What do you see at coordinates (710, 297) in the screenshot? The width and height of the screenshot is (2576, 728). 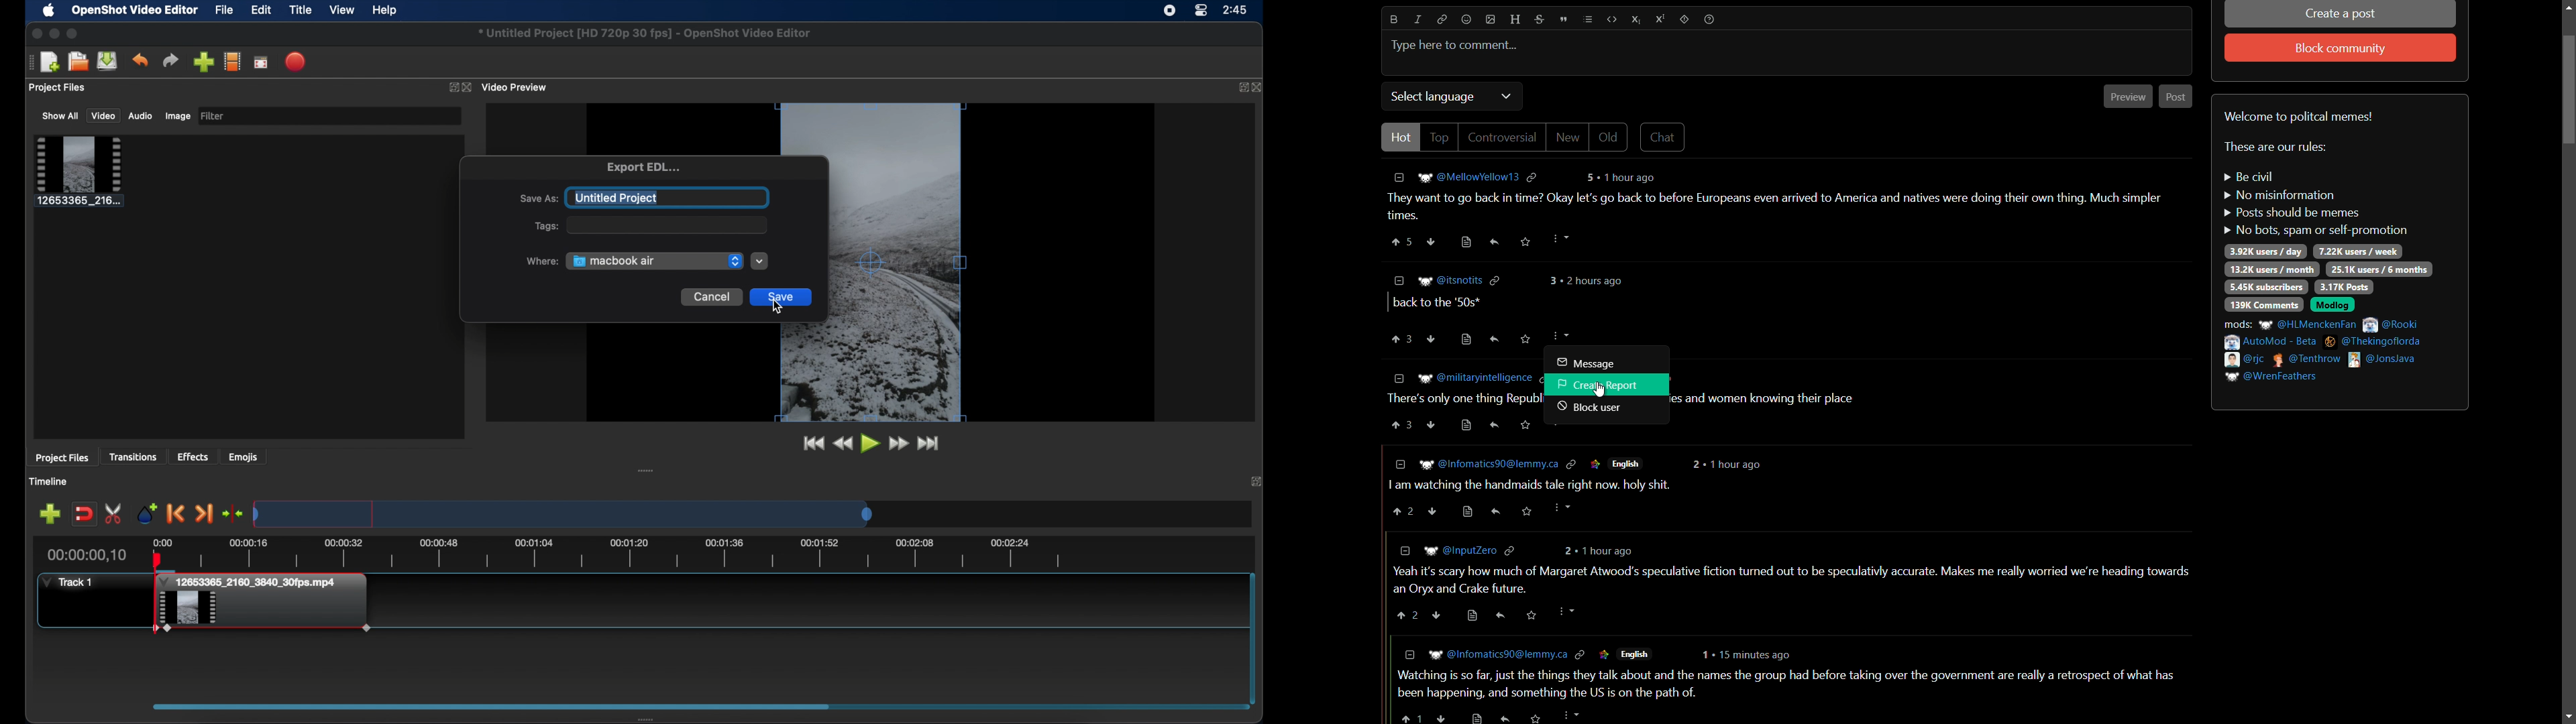 I see `cancel` at bounding box center [710, 297].